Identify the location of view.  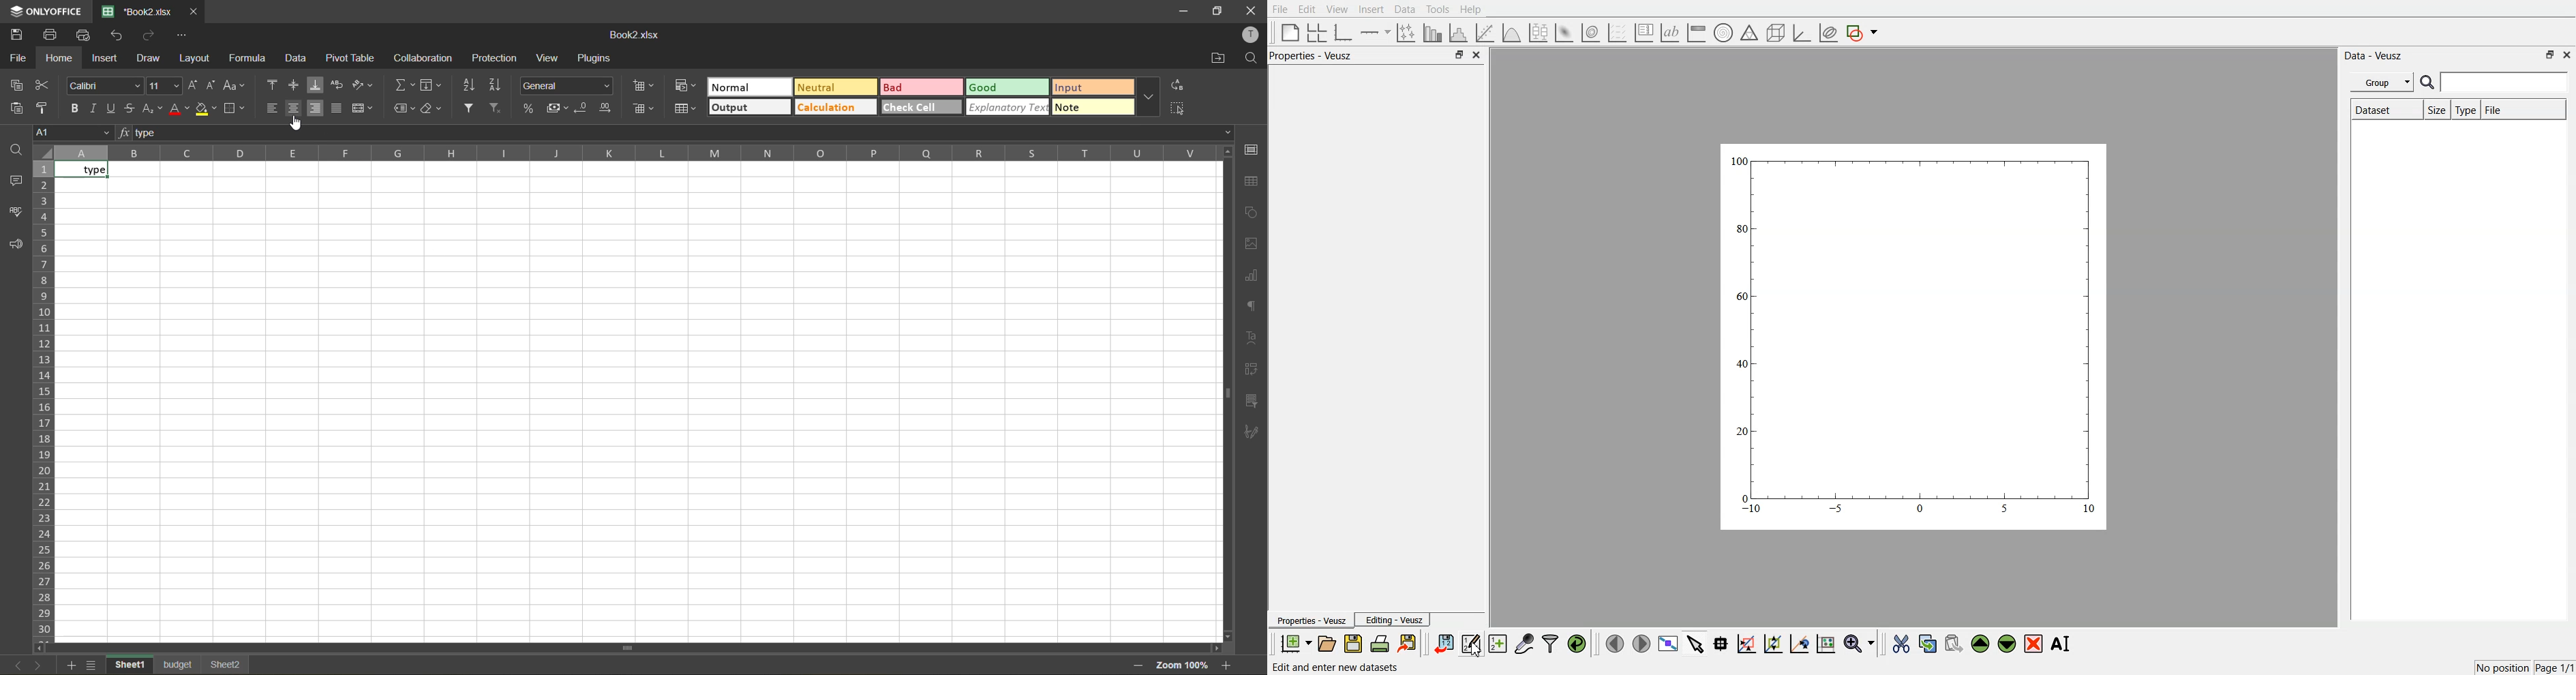
(547, 59).